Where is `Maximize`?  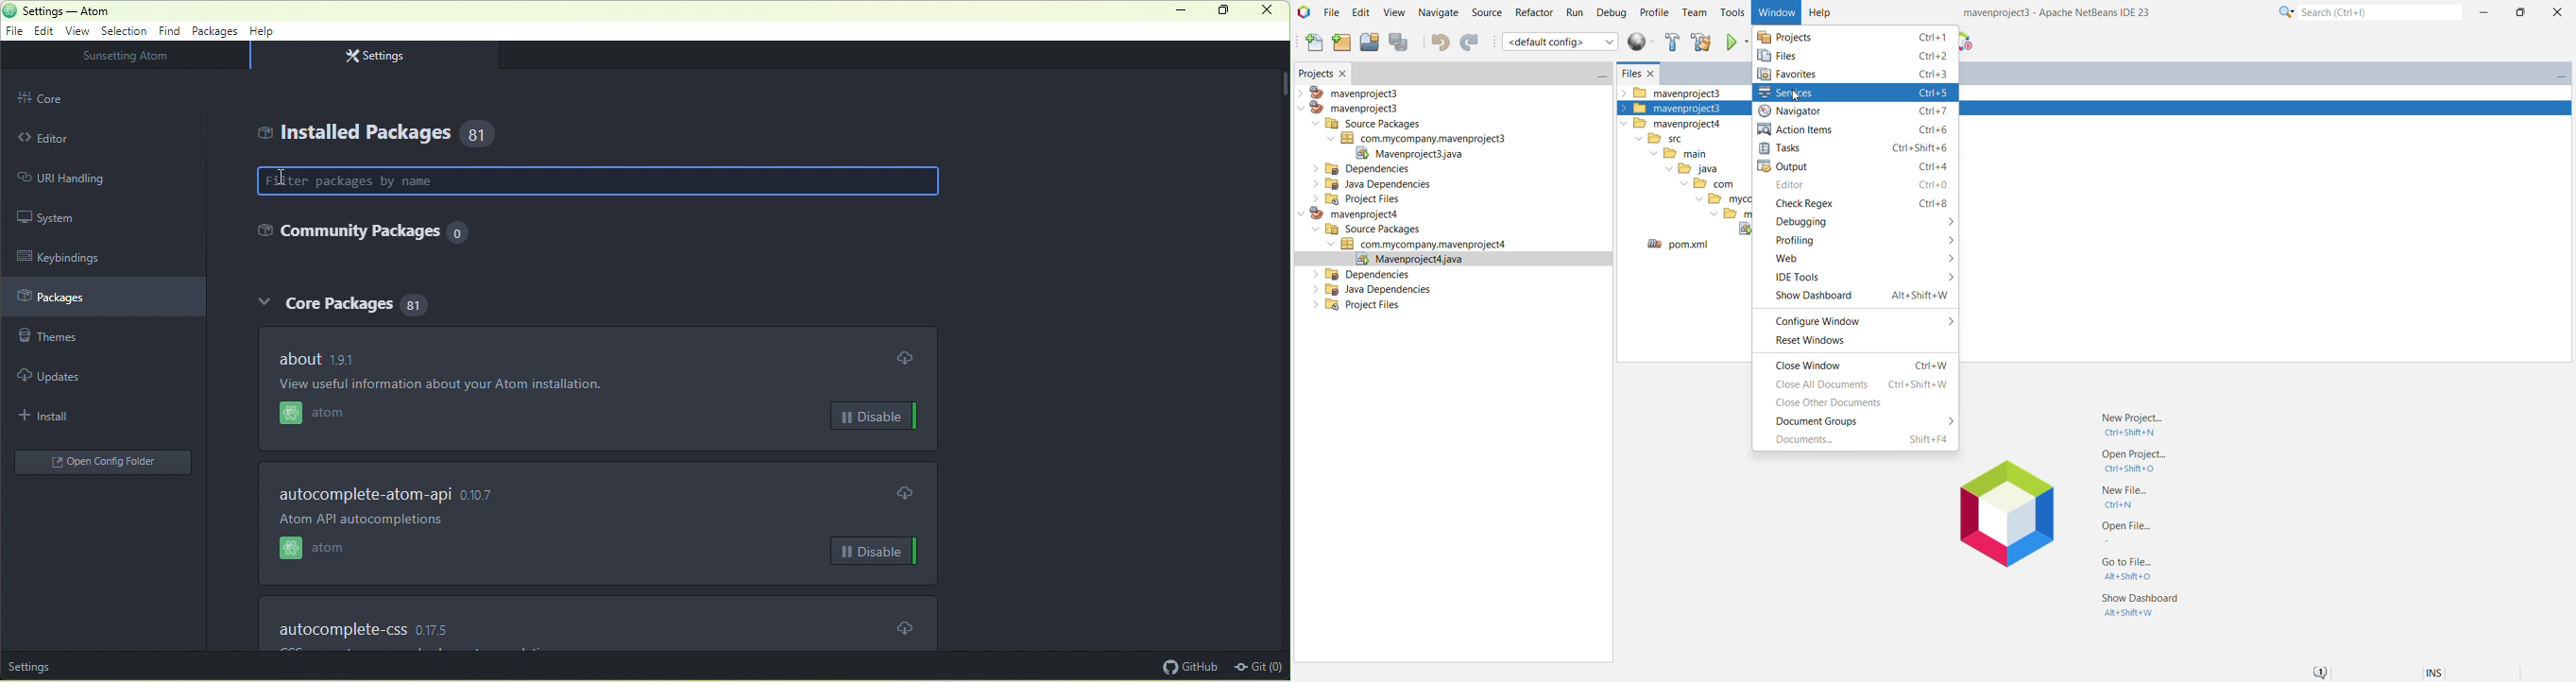 Maximize is located at coordinates (2520, 13).